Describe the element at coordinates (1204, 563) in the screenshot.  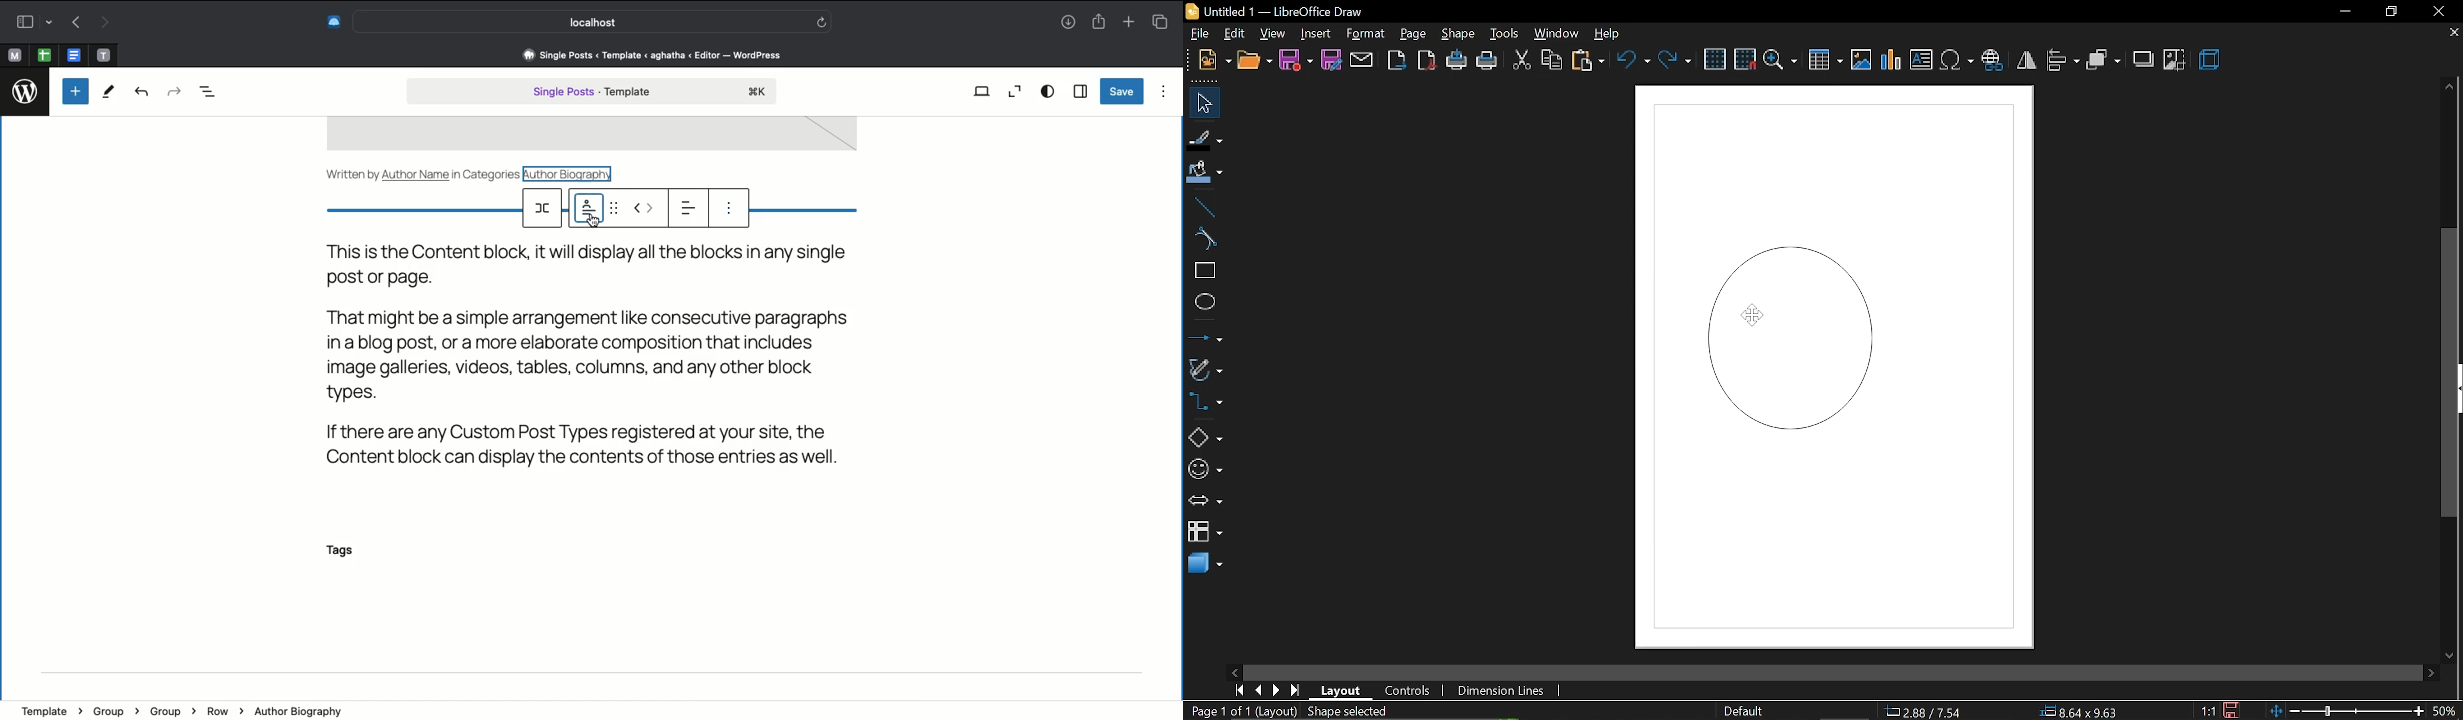
I see `3d shapes` at that location.